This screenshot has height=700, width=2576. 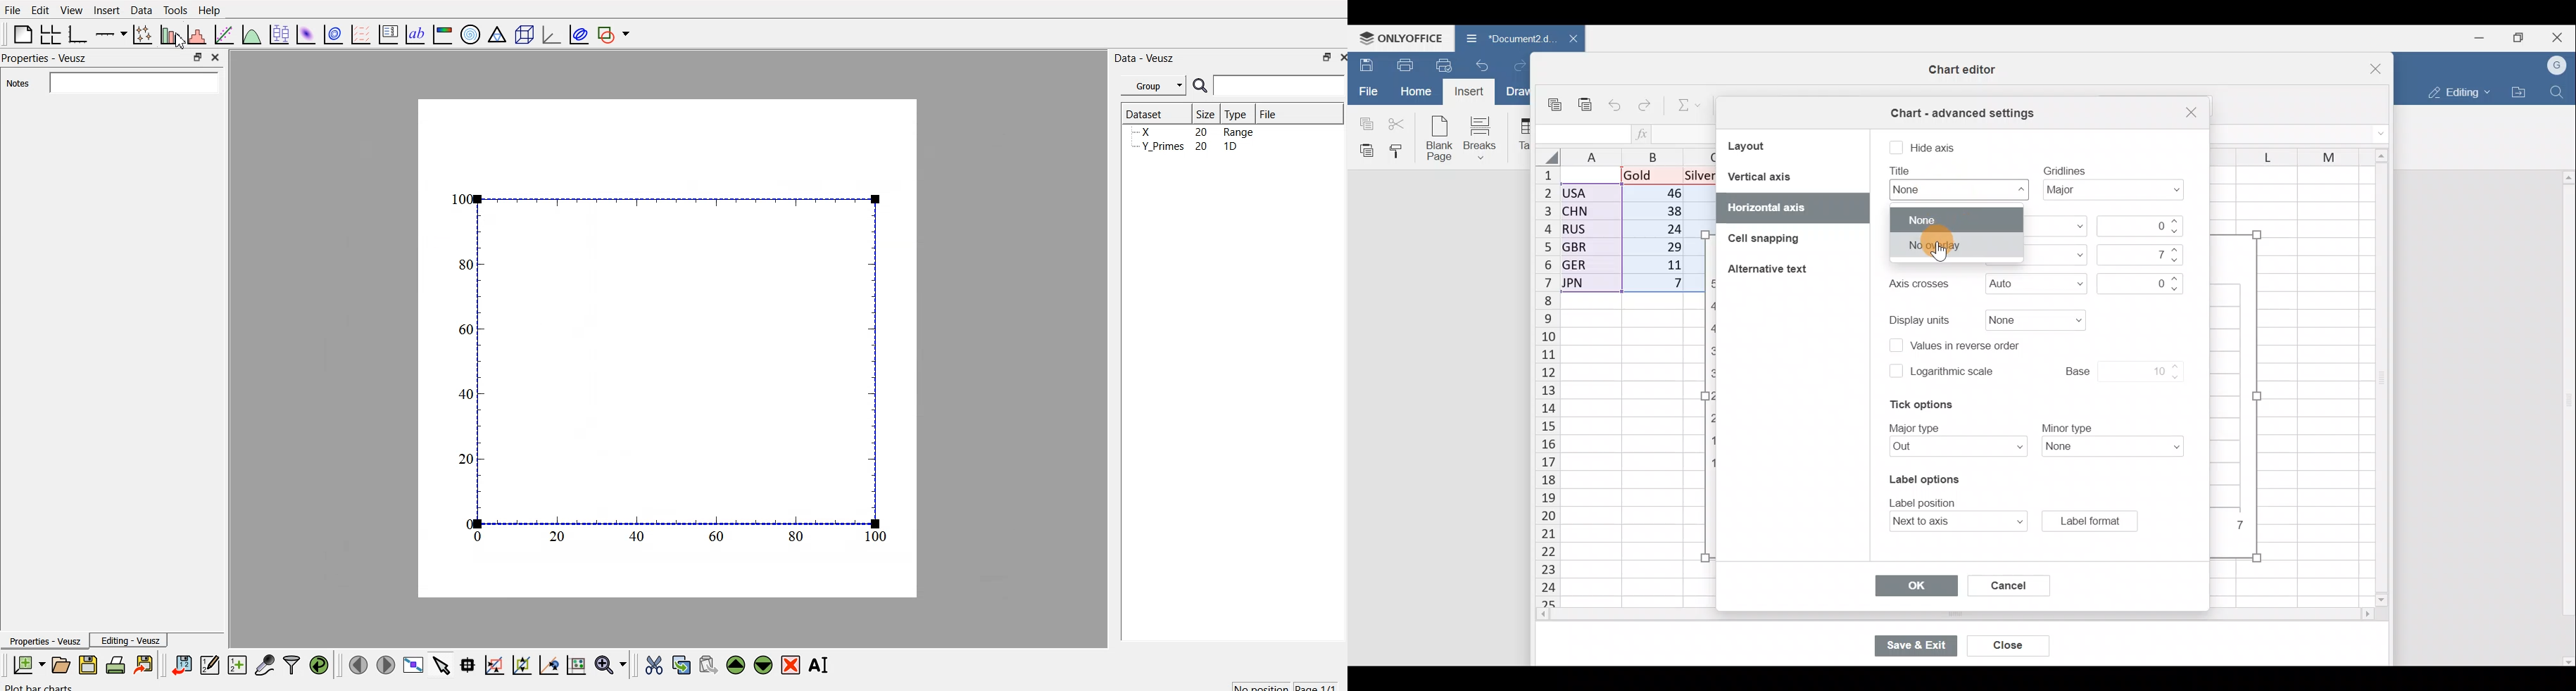 I want to click on export to graphics format, so click(x=146, y=664).